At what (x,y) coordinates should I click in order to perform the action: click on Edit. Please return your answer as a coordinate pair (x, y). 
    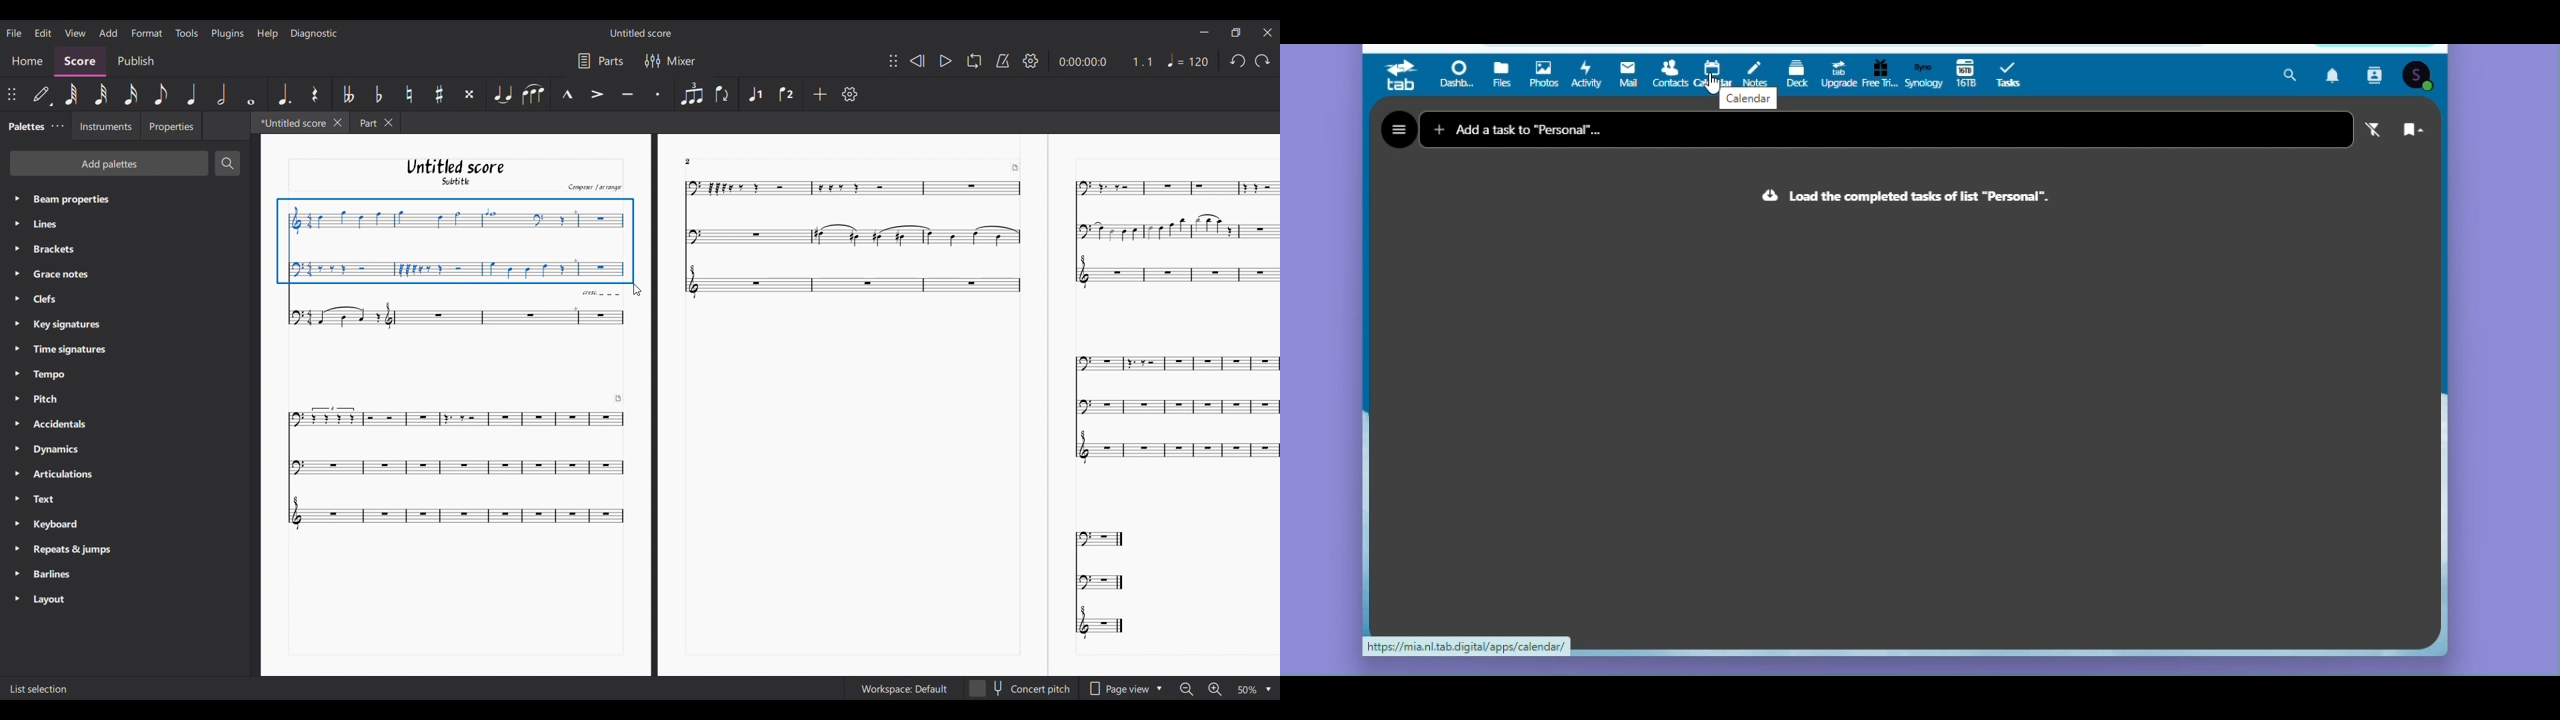
    Looking at the image, I should click on (43, 33).